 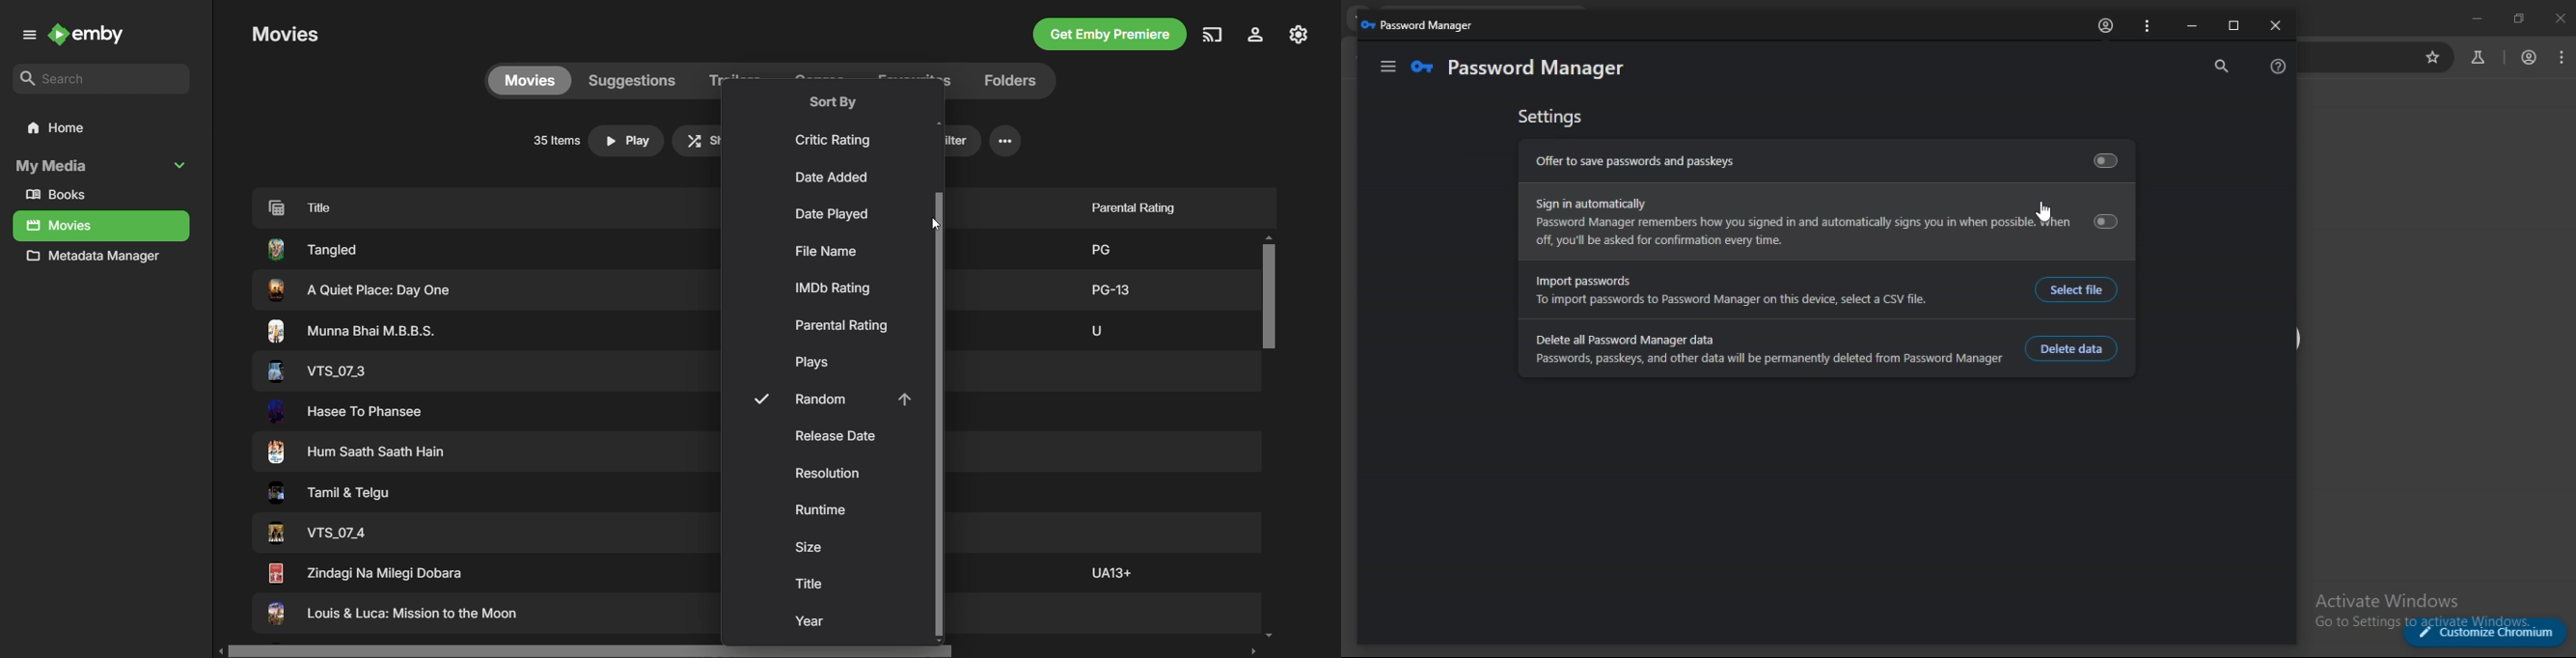 What do you see at coordinates (835, 288) in the screenshot?
I see `IMDb Rating` at bounding box center [835, 288].